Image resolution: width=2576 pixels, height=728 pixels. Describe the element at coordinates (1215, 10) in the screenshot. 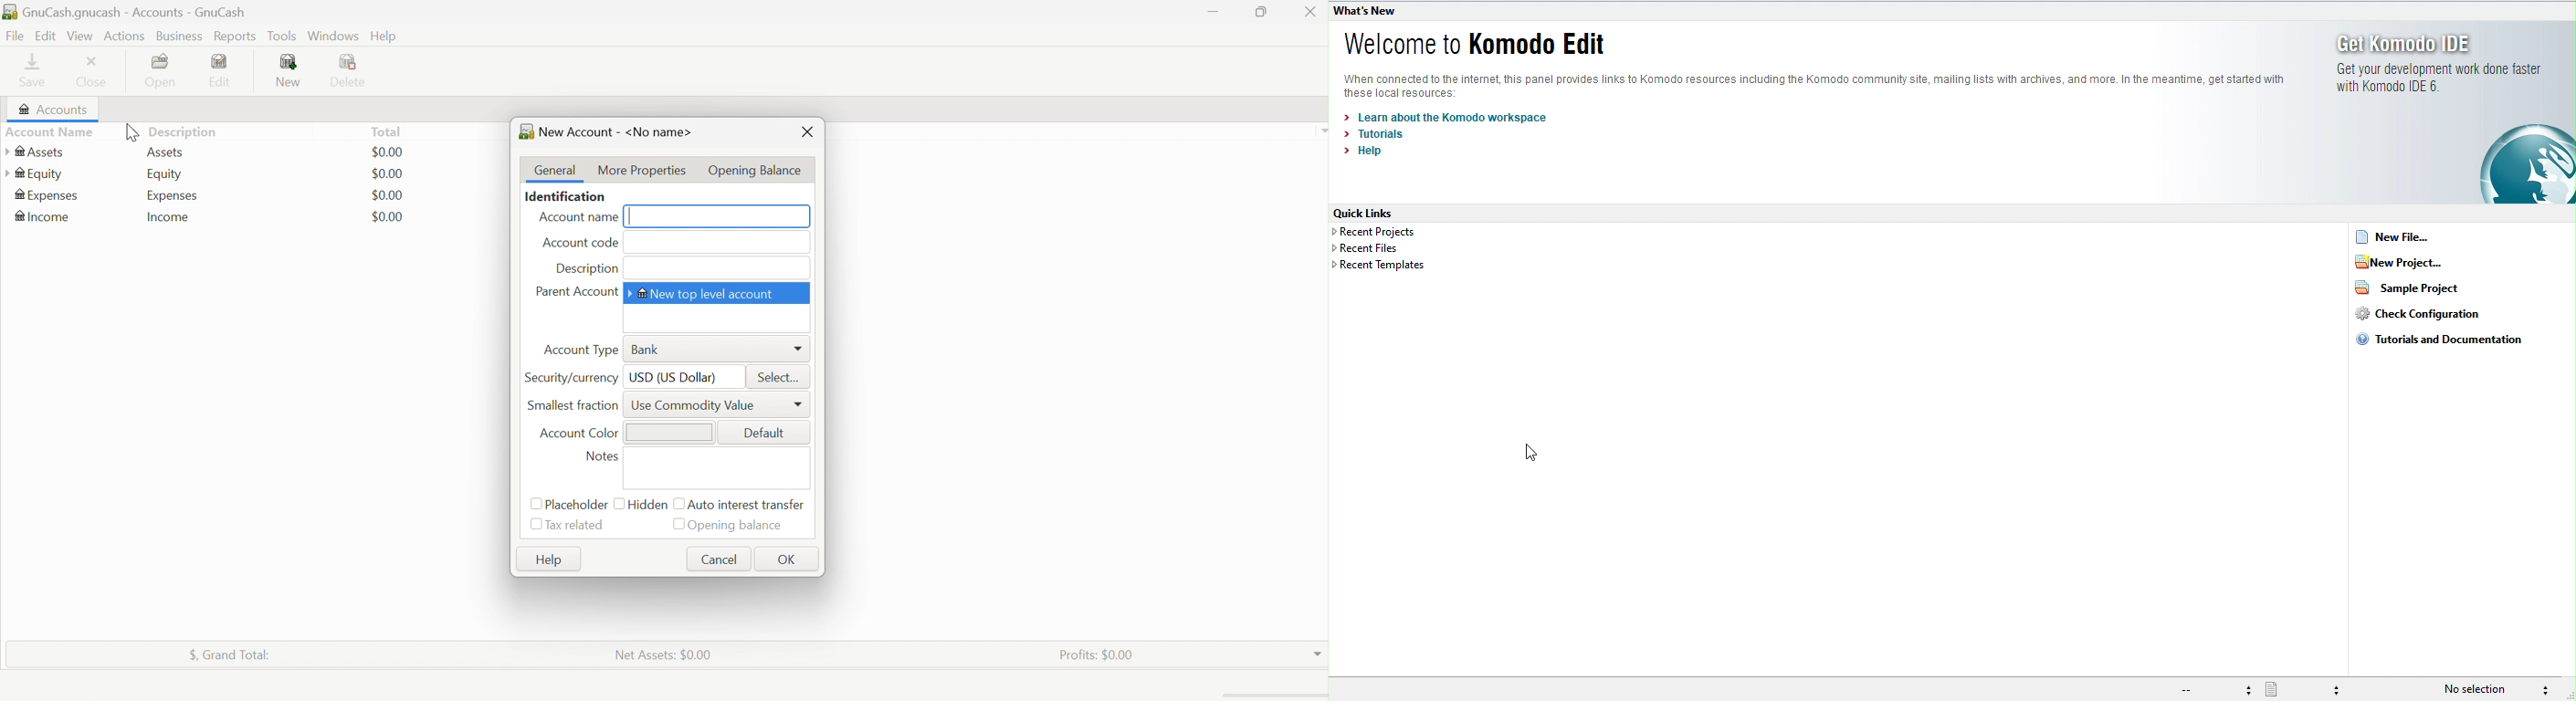

I see `Minimize` at that location.